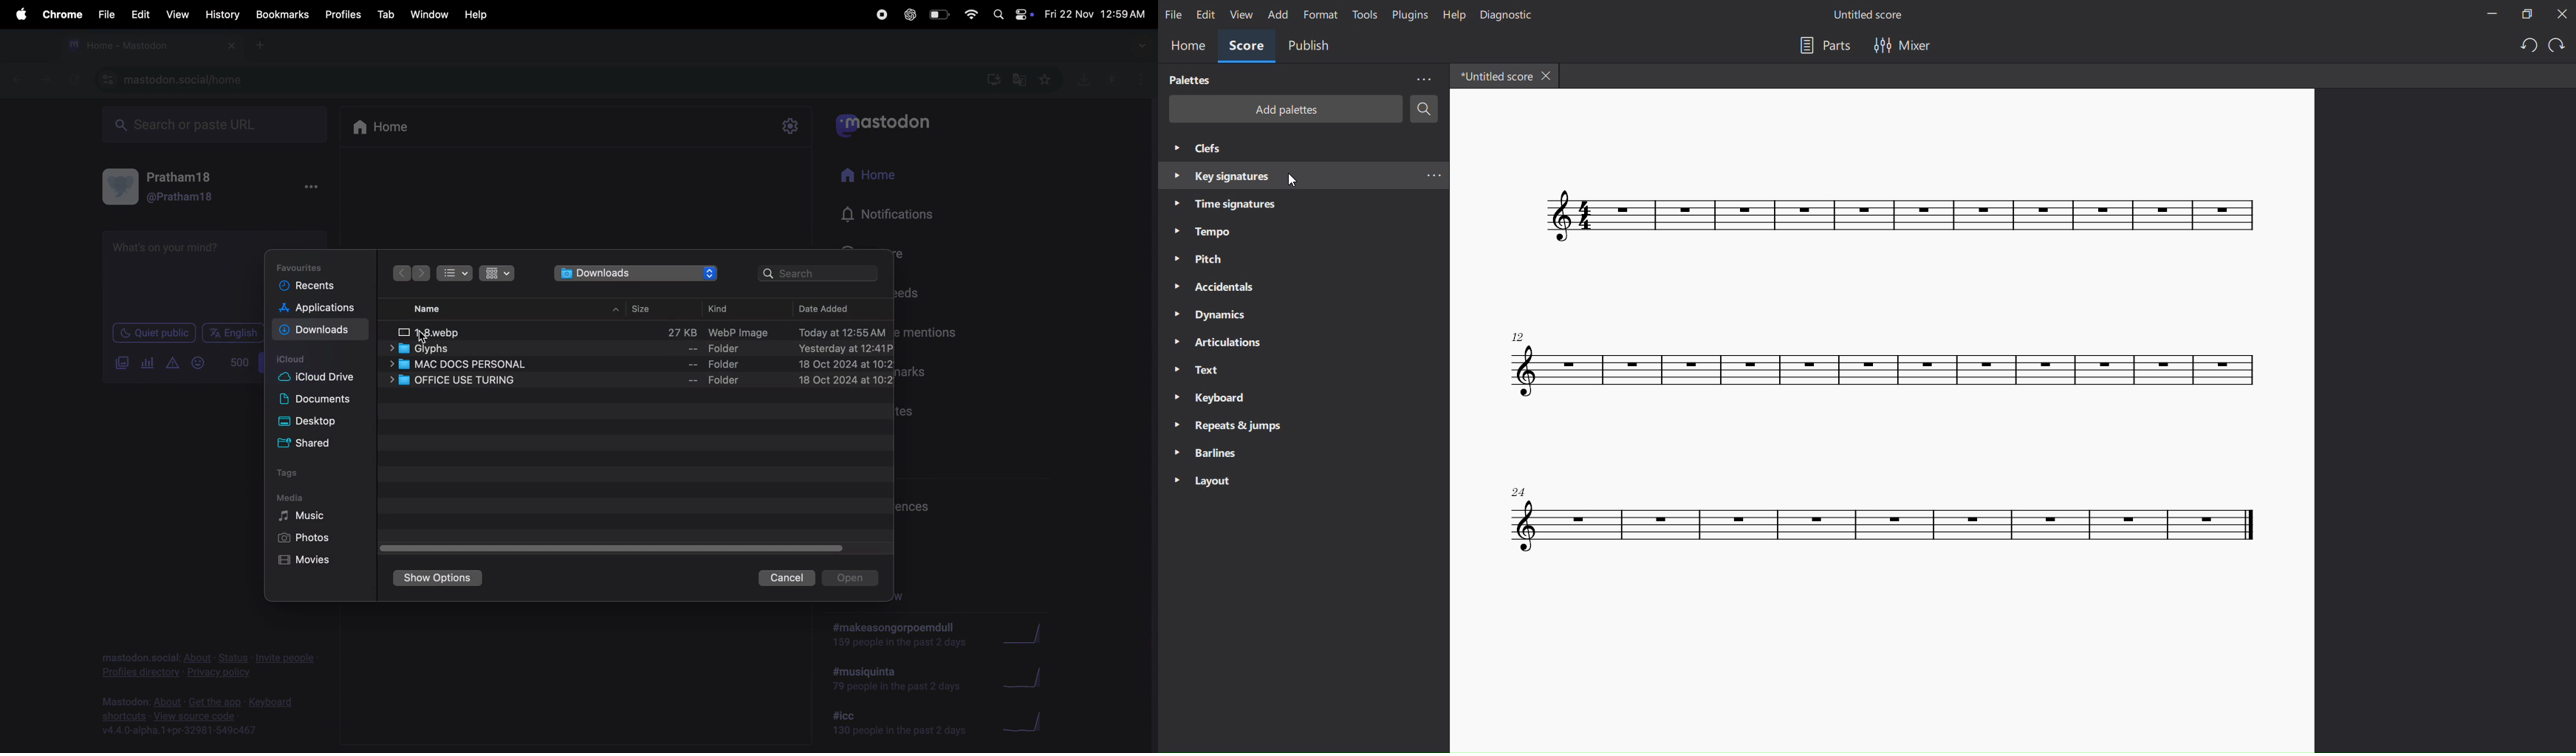  I want to click on chatgpt, so click(905, 14).